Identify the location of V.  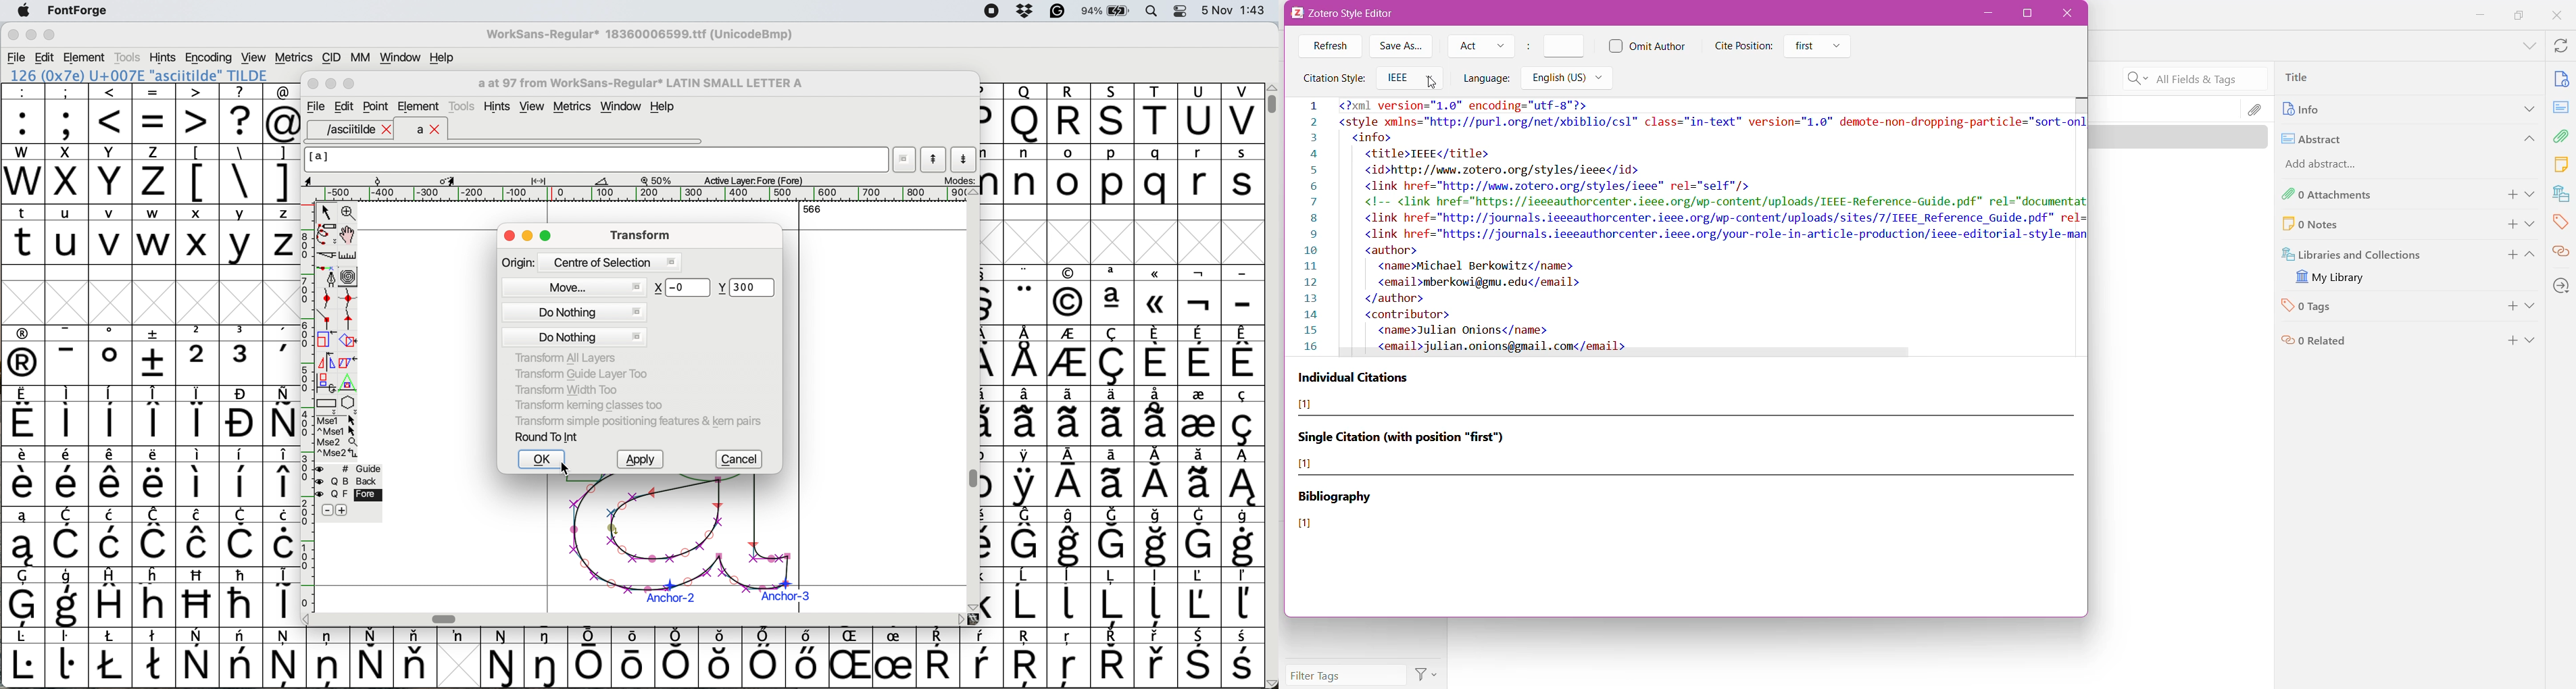
(1242, 114).